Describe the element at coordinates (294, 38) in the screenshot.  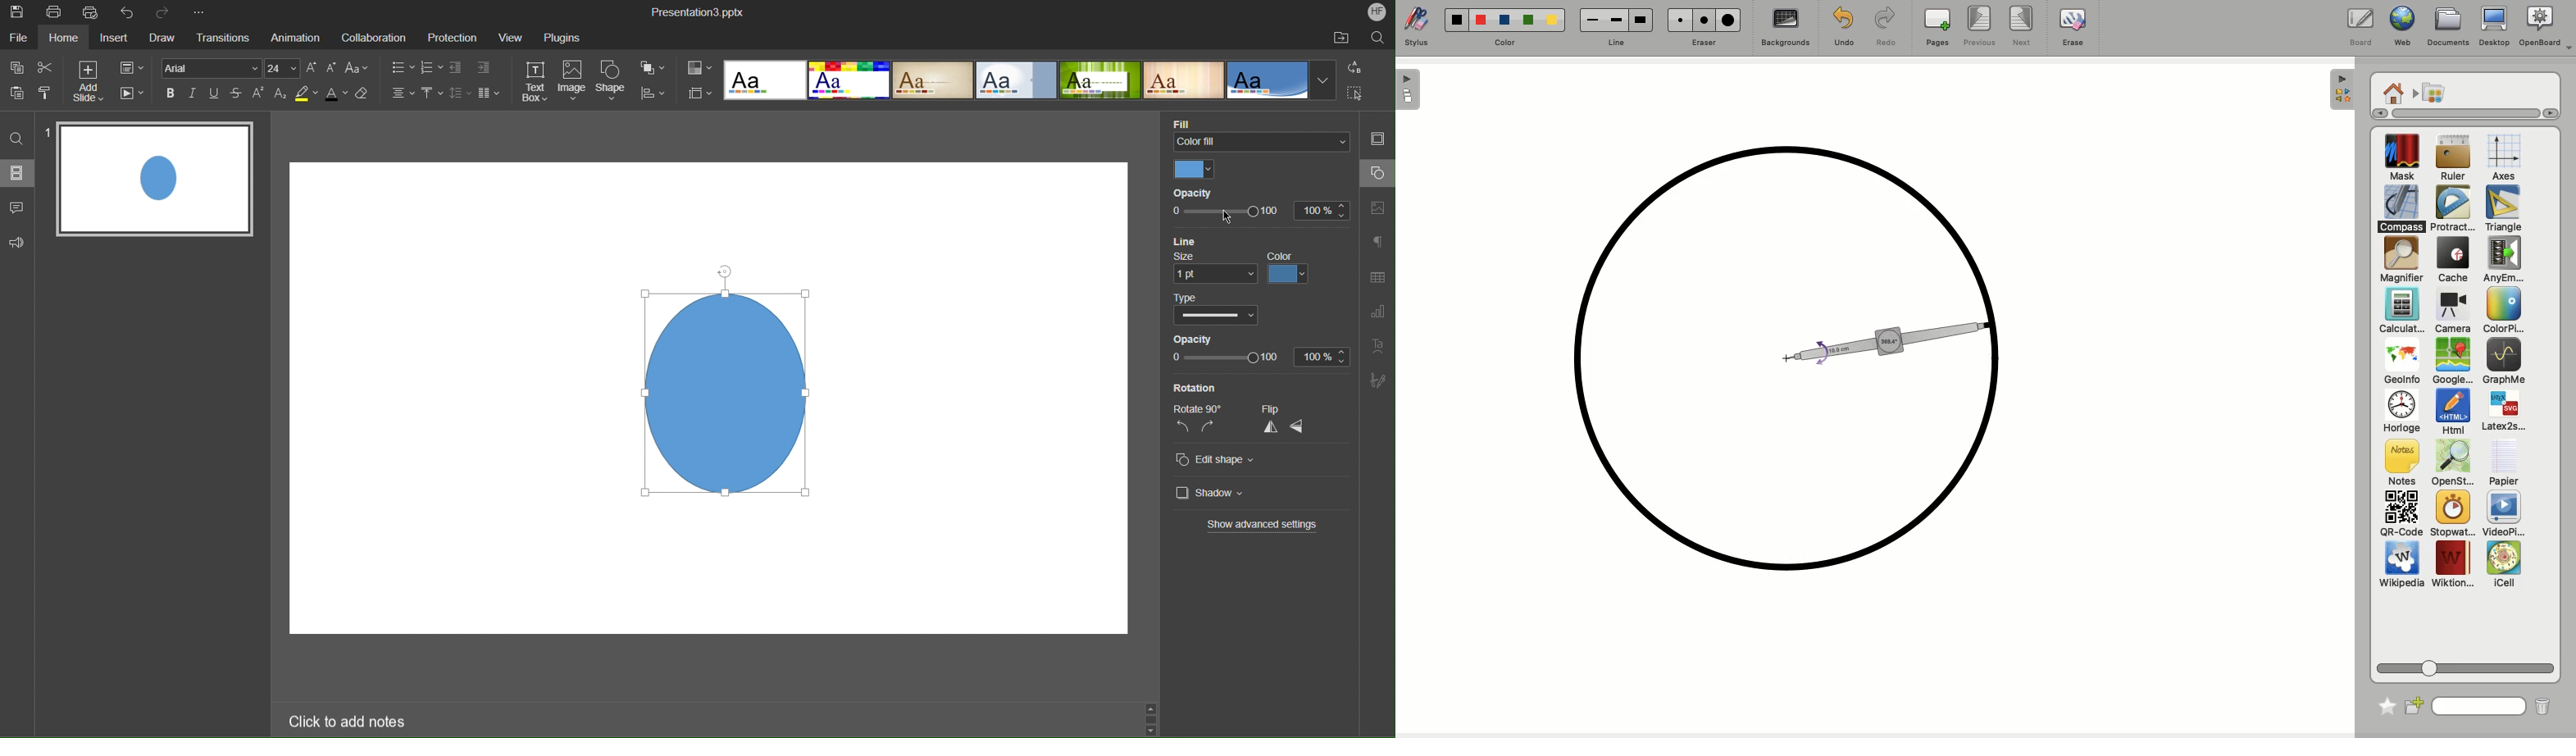
I see `Animation` at that location.